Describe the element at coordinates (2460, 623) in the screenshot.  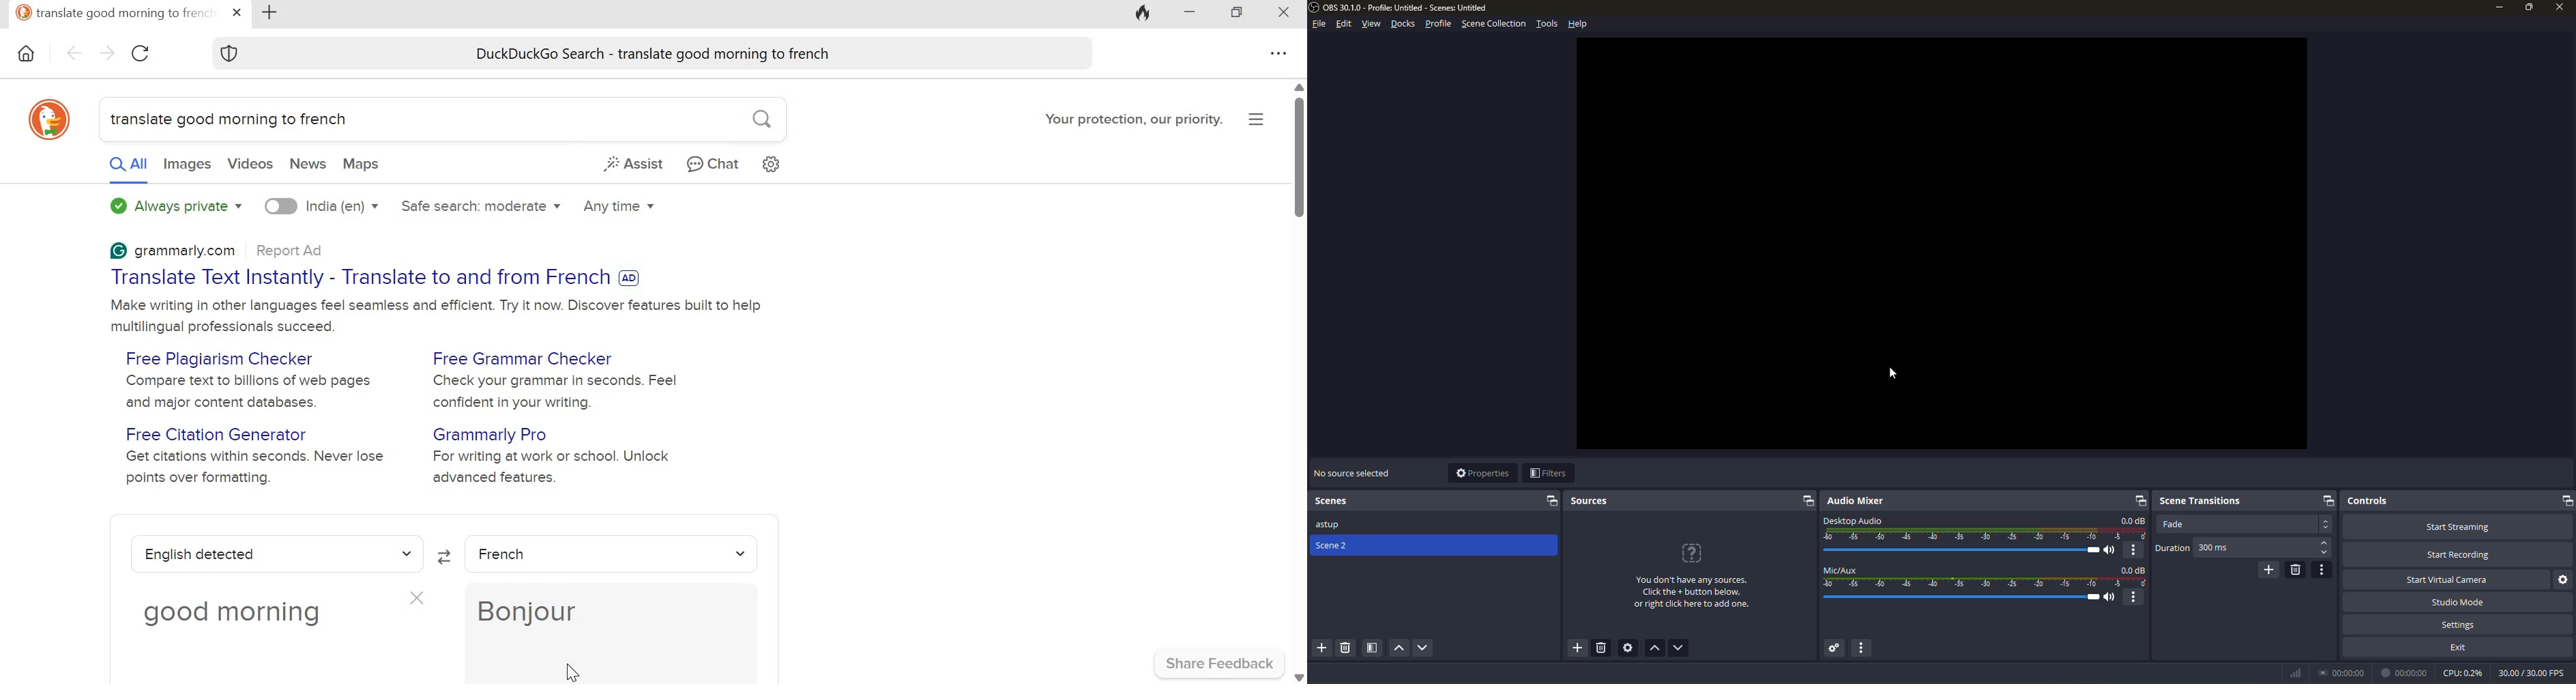
I see `settings` at that location.